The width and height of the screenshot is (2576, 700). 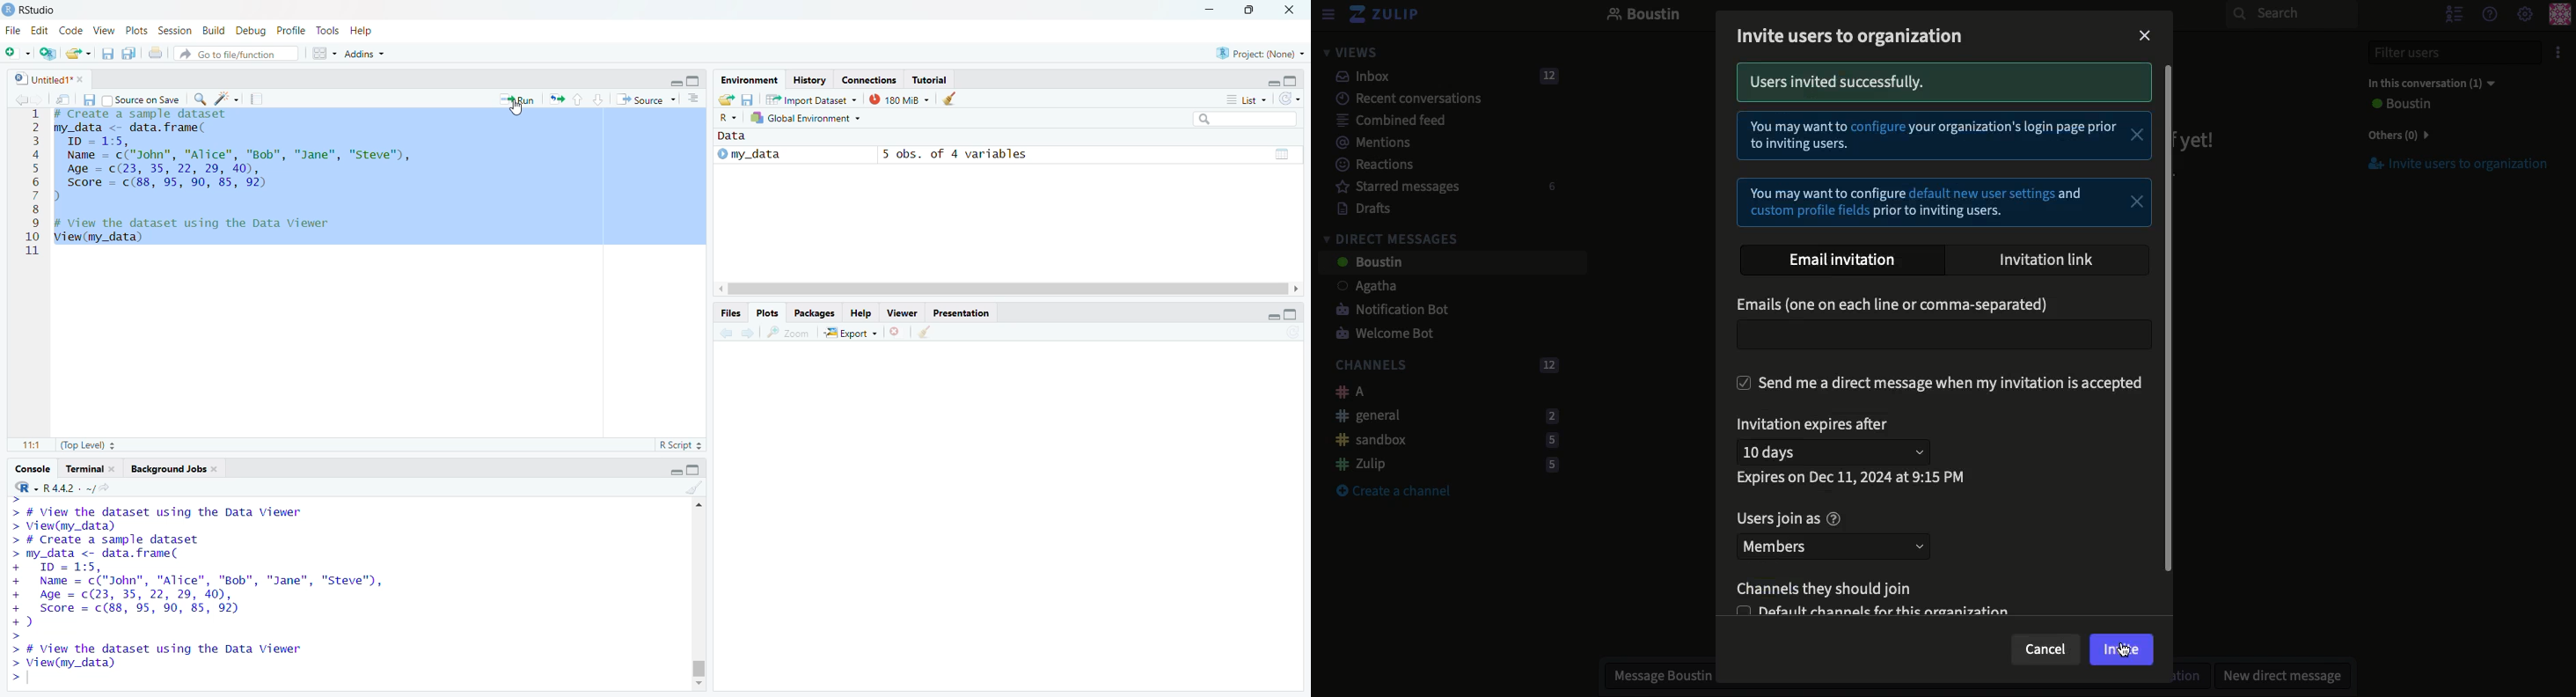 What do you see at coordinates (730, 313) in the screenshot?
I see `Files` at bounding box center [730, 313].